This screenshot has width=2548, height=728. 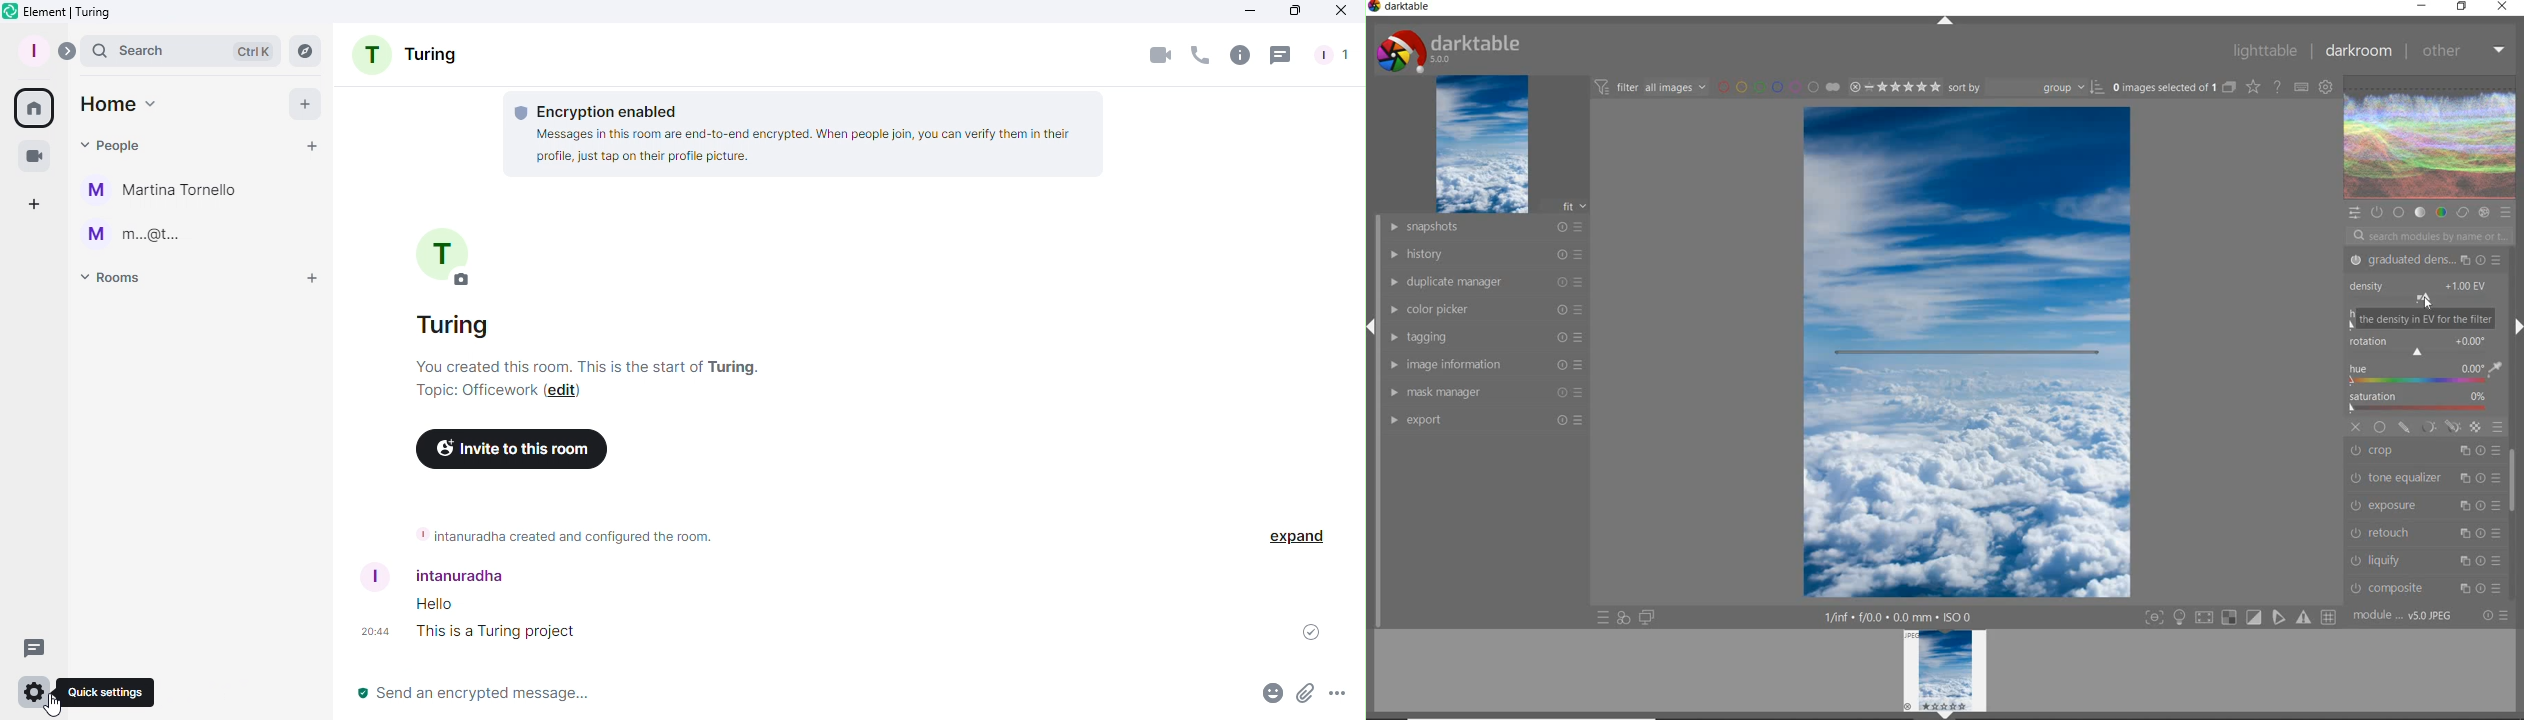 I want to click on Martina Tornello, so click(x=169, y=190).